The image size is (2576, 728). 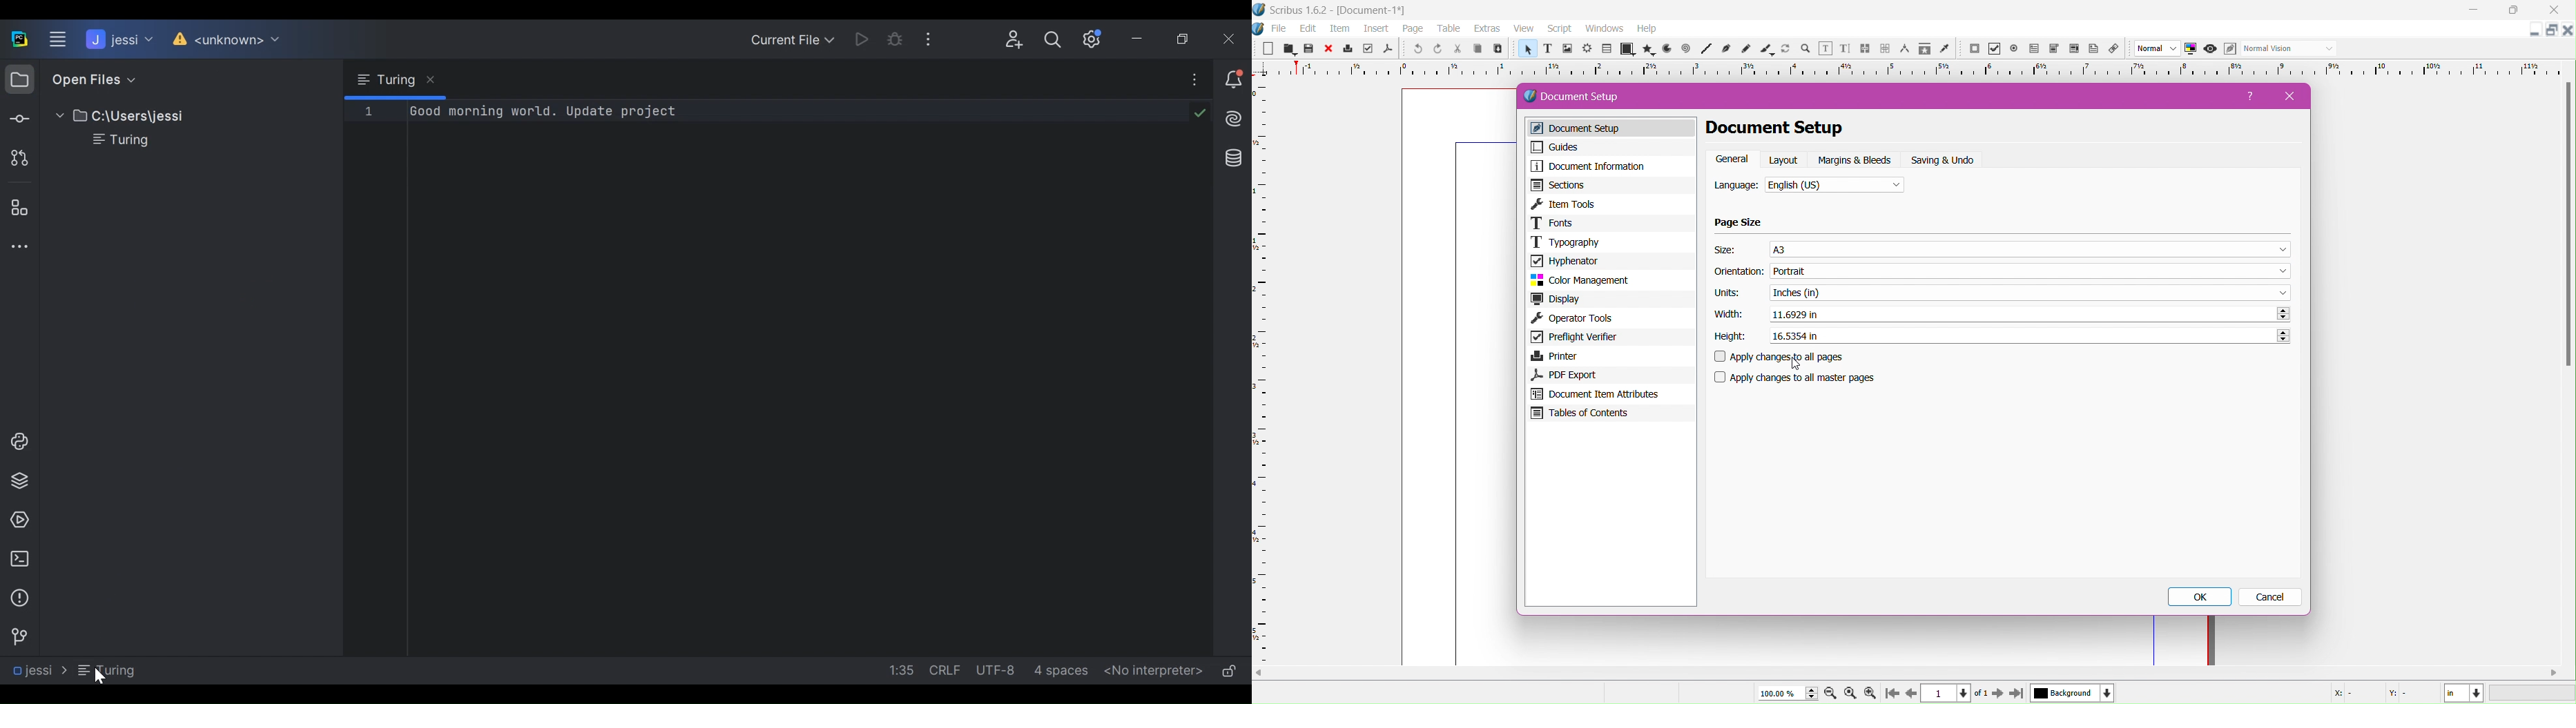 What do you see at coordinates (2202, 597) in the screenshot?
I see `OK` at bounding box center [2202, 597].